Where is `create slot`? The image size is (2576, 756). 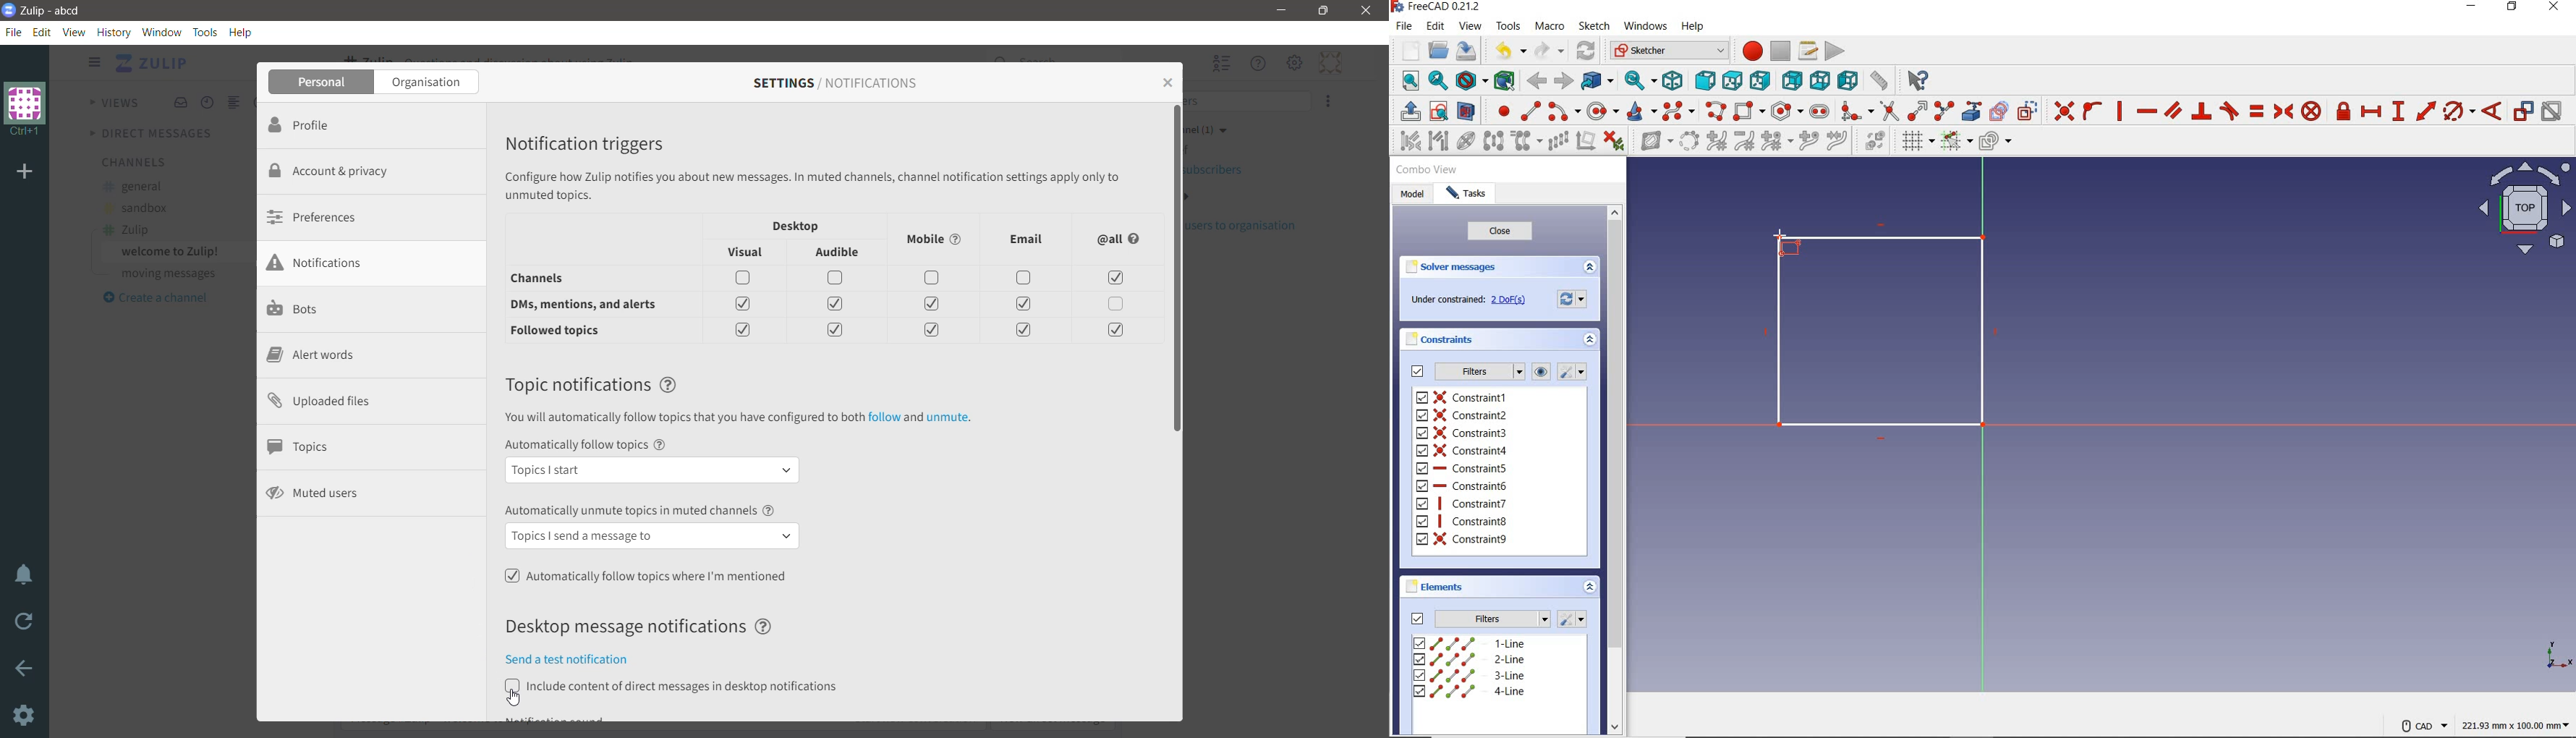
create slot is located at coordinates (1820, 110).